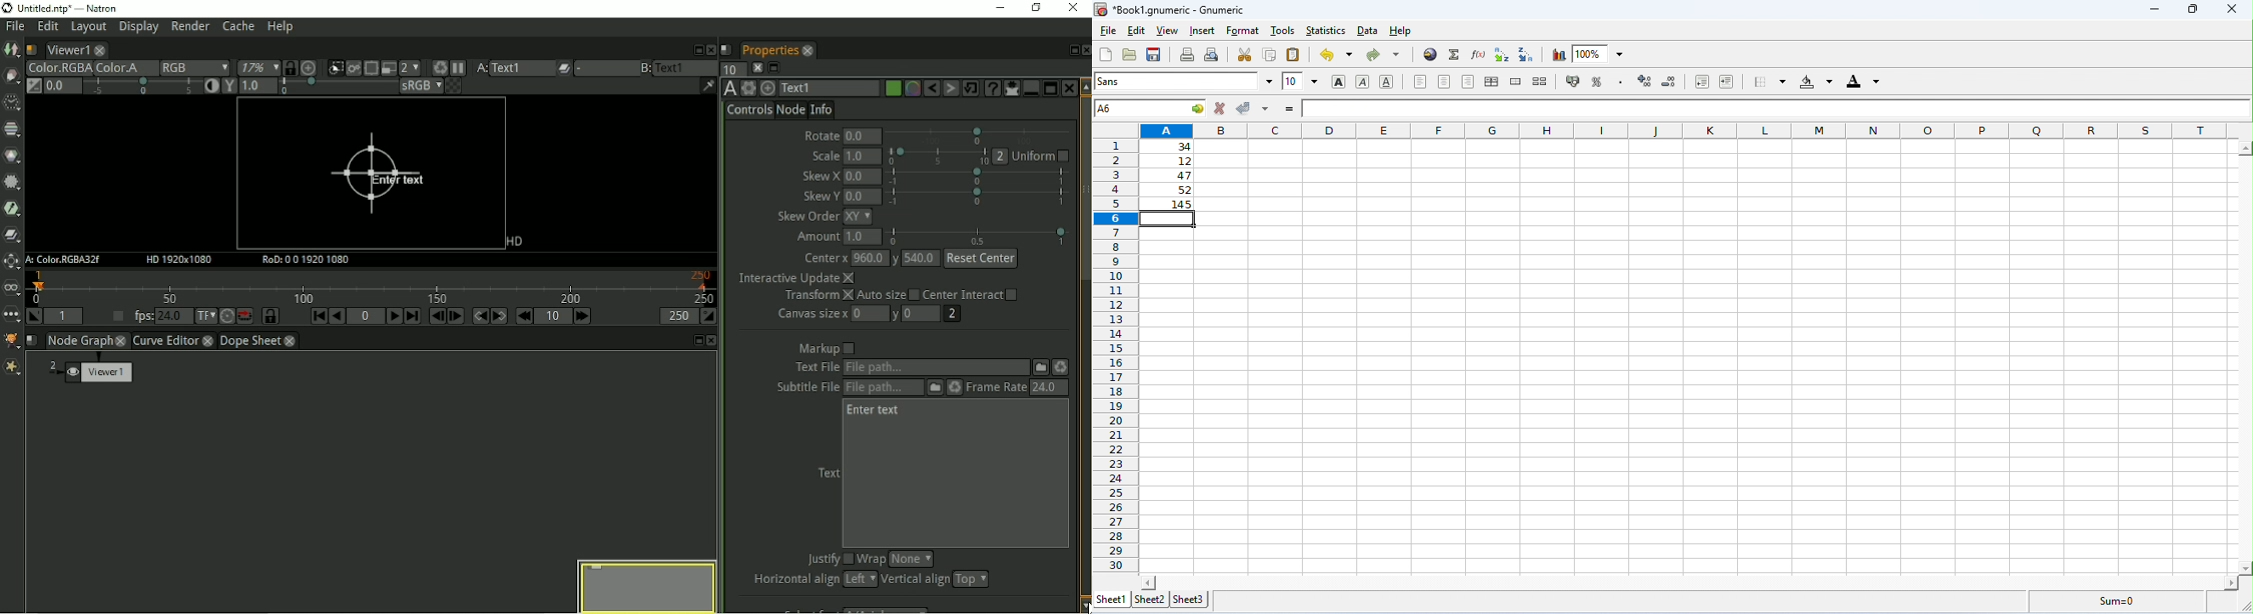 The image size is (2268, 616). What do you see at coordinates (951, 87) in the screenshot?
I see `Redo` at bounding box center [951, 87].